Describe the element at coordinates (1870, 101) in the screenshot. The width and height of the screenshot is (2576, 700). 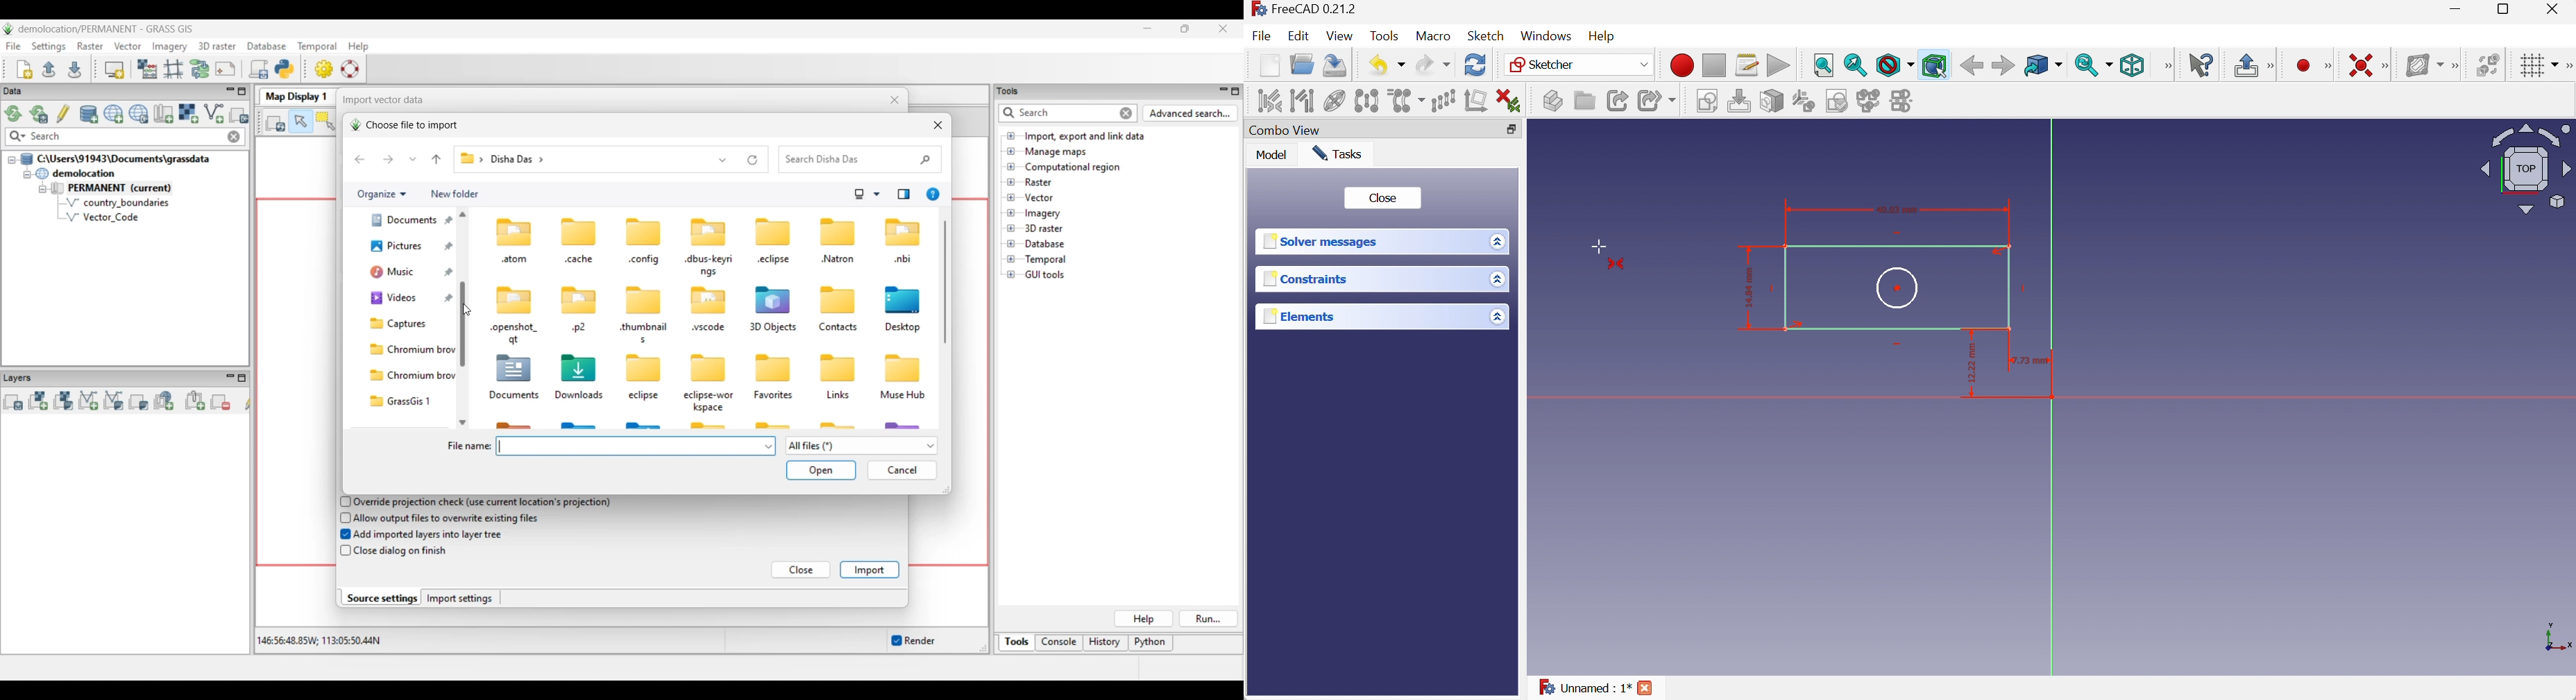
I see `Merge sketches` at that location.